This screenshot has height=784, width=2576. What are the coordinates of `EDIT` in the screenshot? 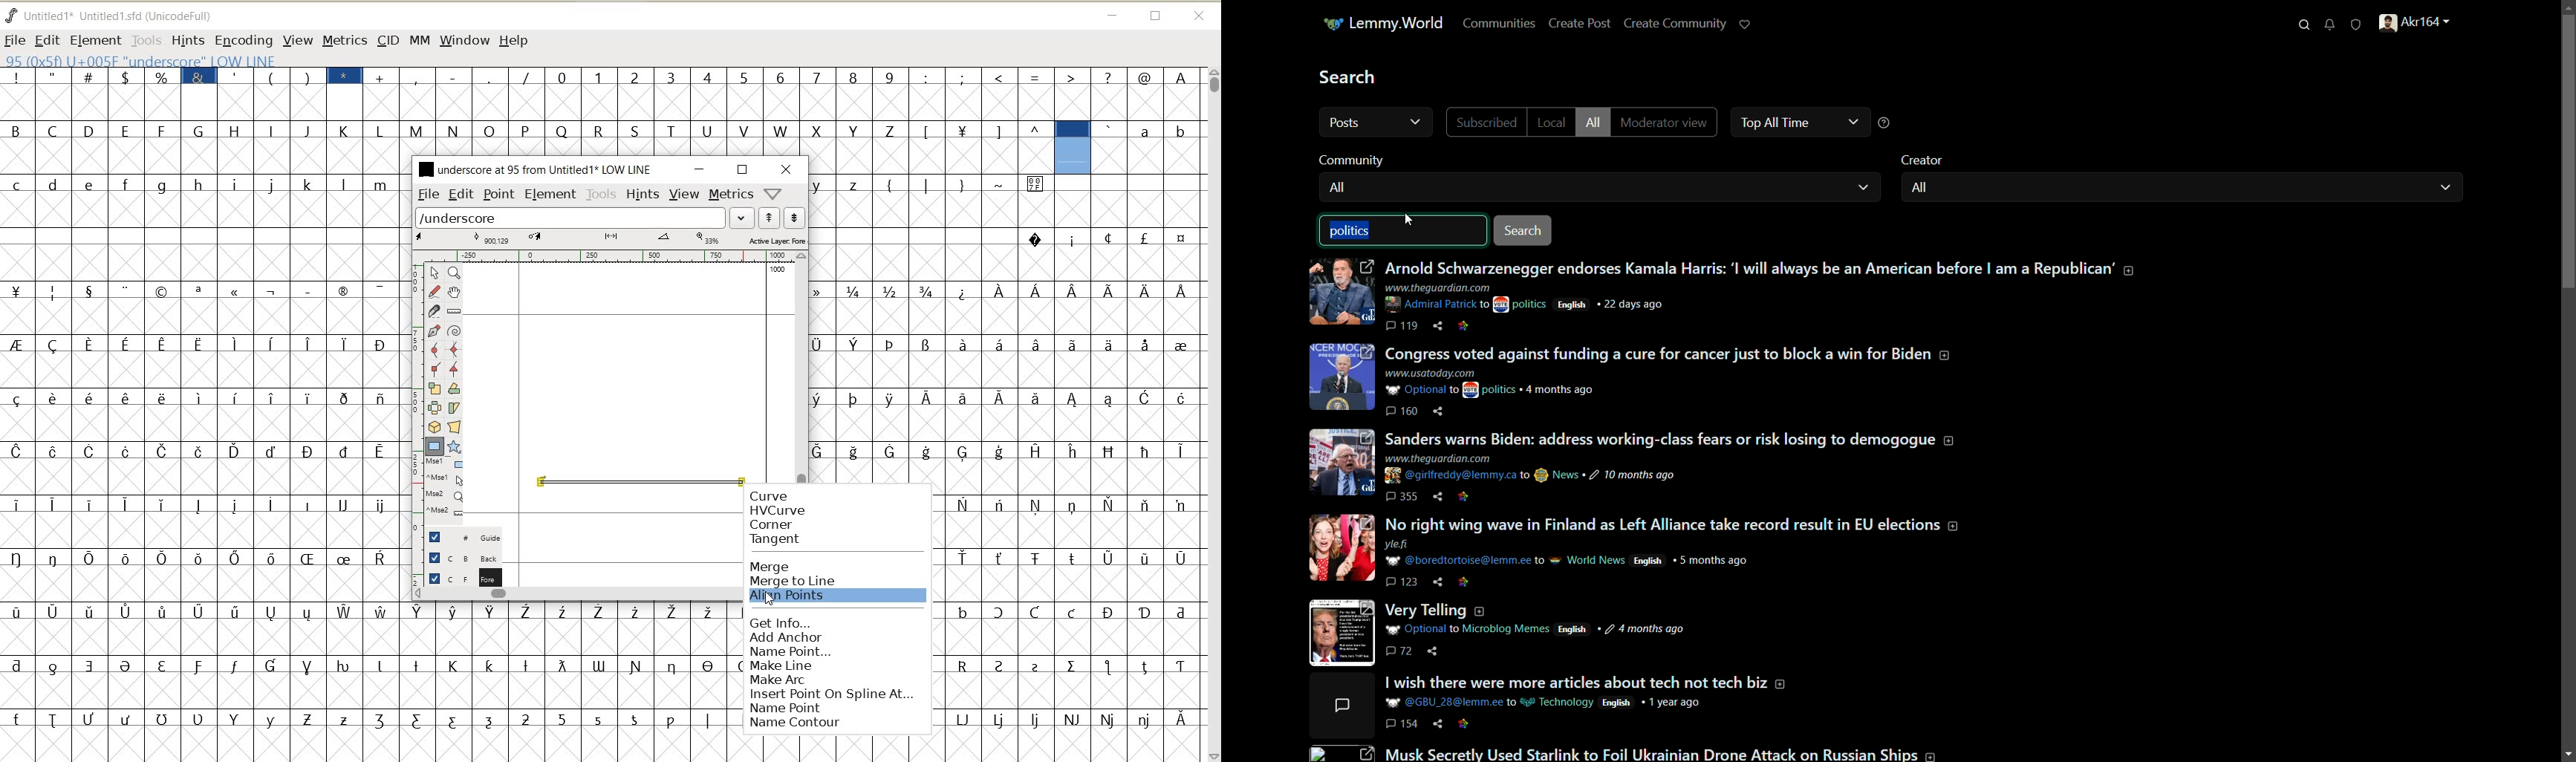 It's located at (461, 194).